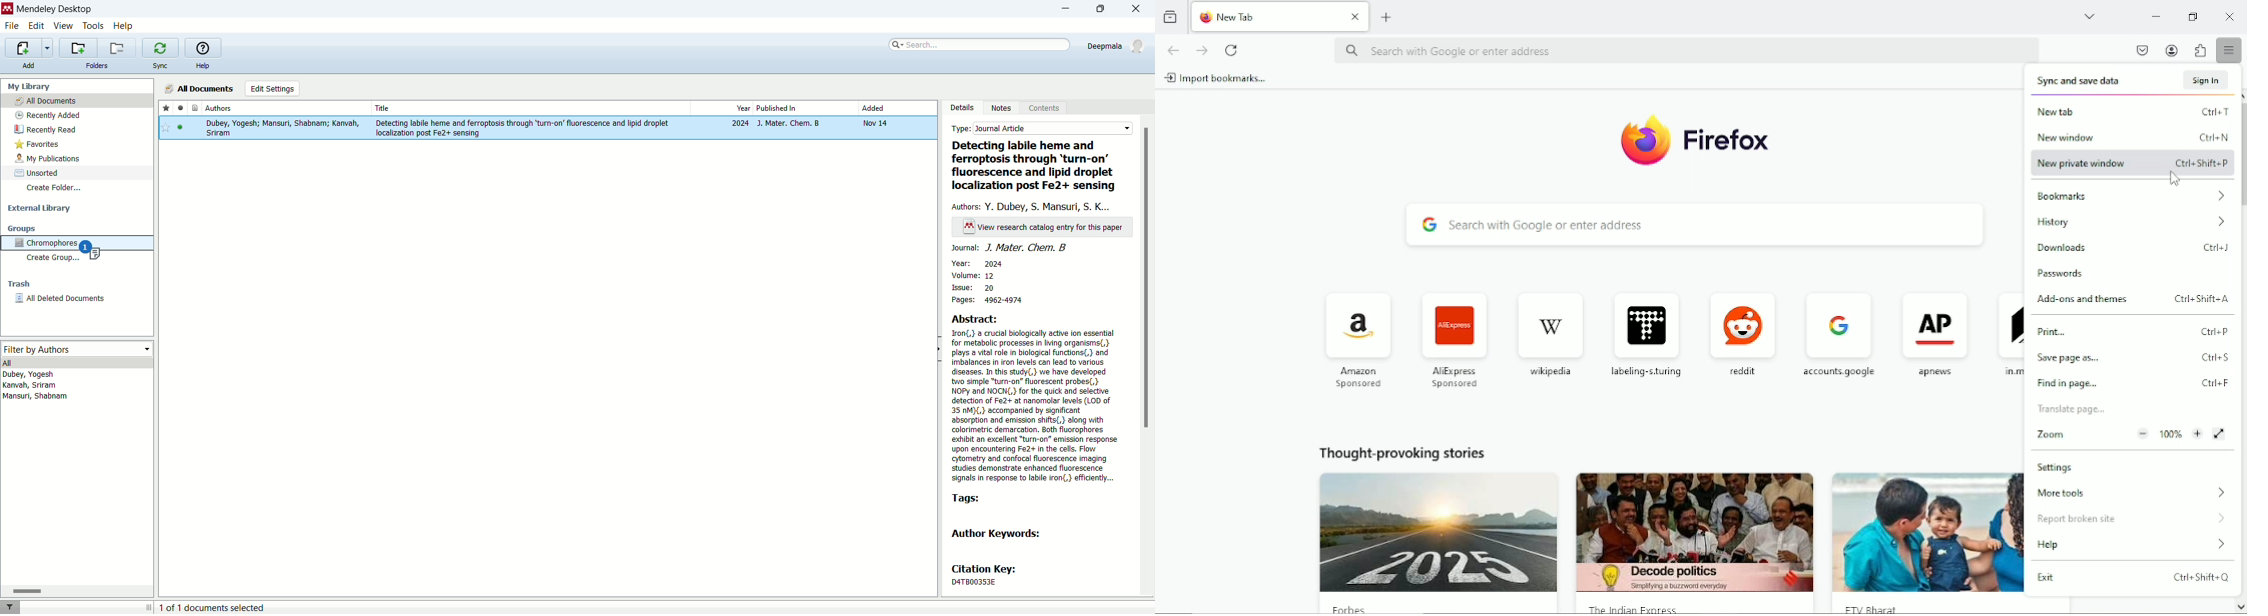 This screenshot has height=616, width=2268. What do you see at coordinates (2133, 112) in the screenshot?
I see `new tab` at bounding box center [2133, 112].